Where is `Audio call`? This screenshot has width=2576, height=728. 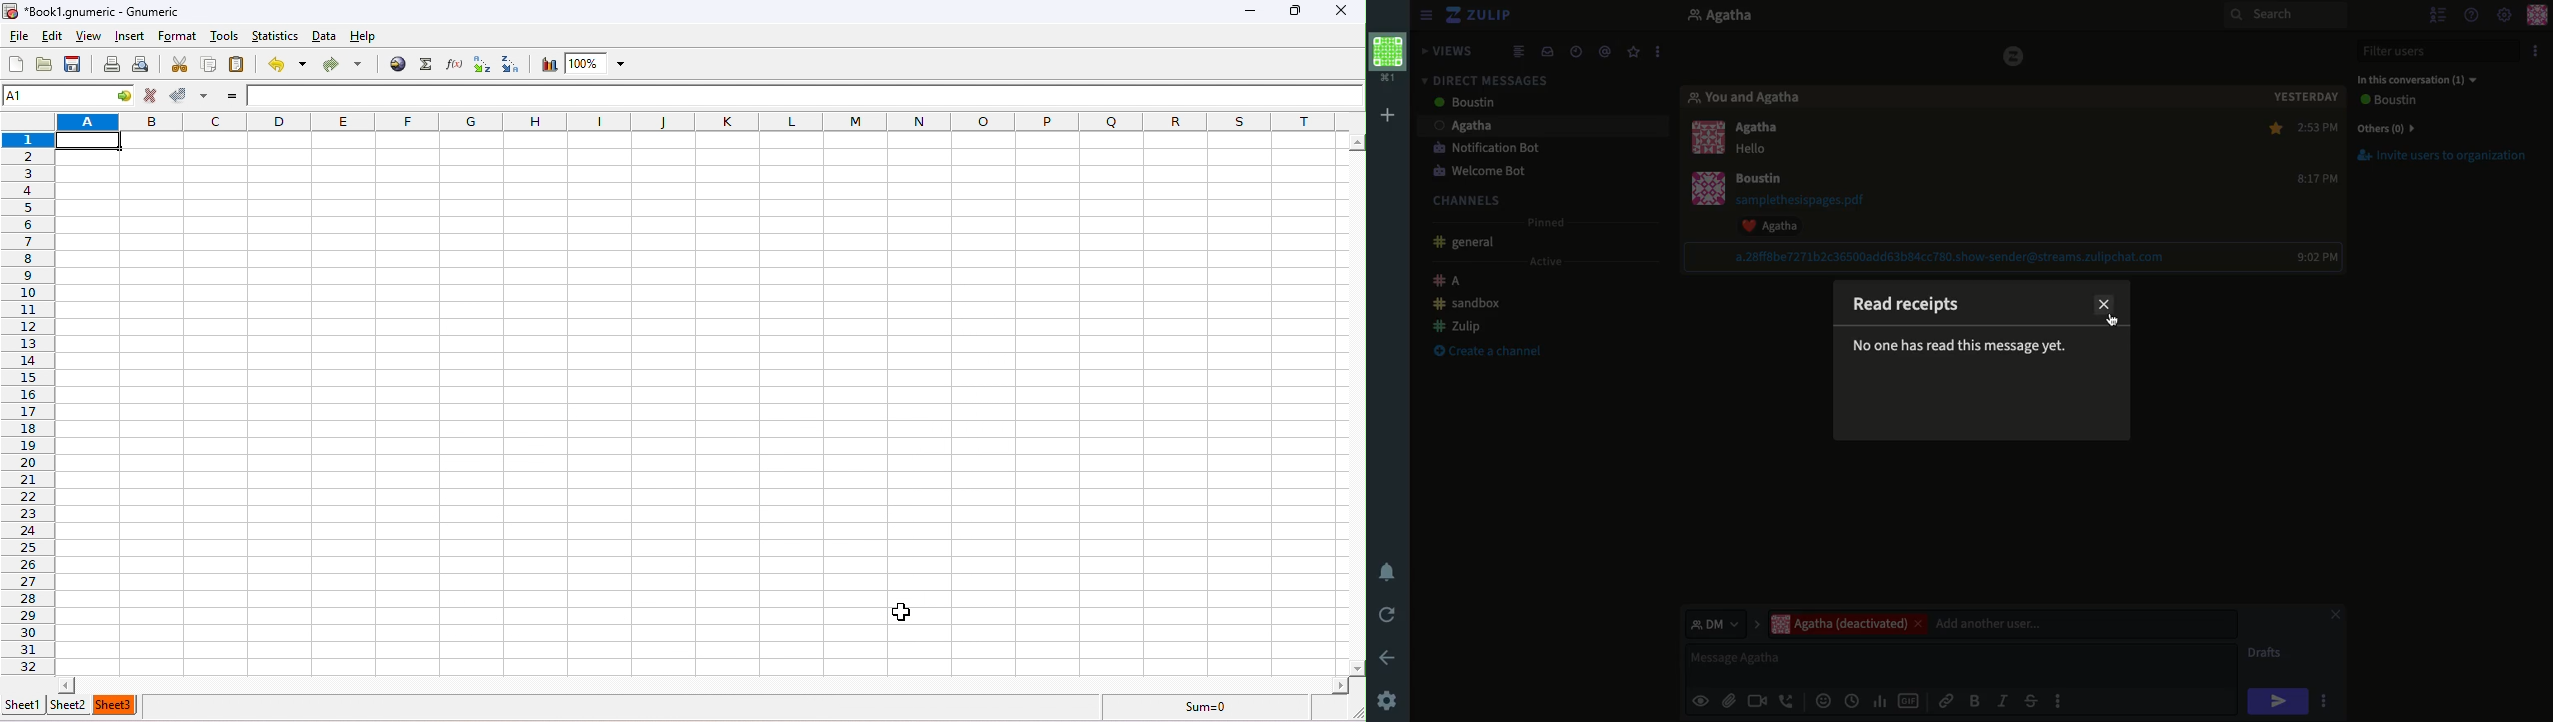
Audio call is located at coordinates (1787, 702).